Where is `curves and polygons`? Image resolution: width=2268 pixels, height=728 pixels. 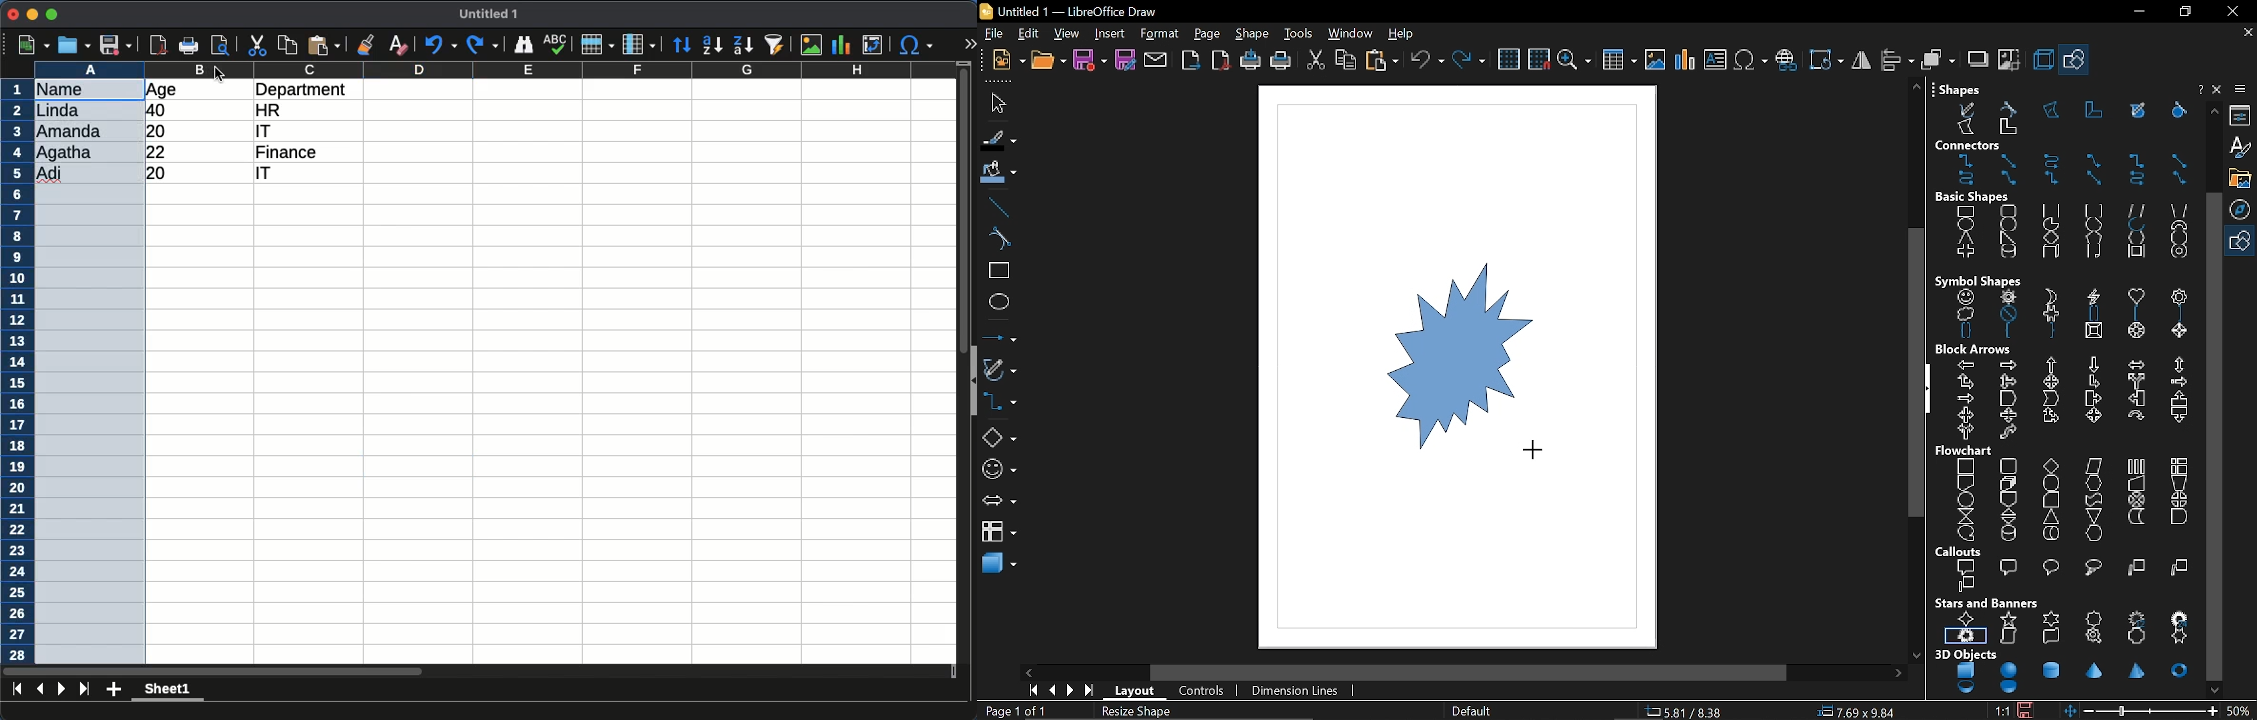 curves and polygons is located at coordinates (998, 371).